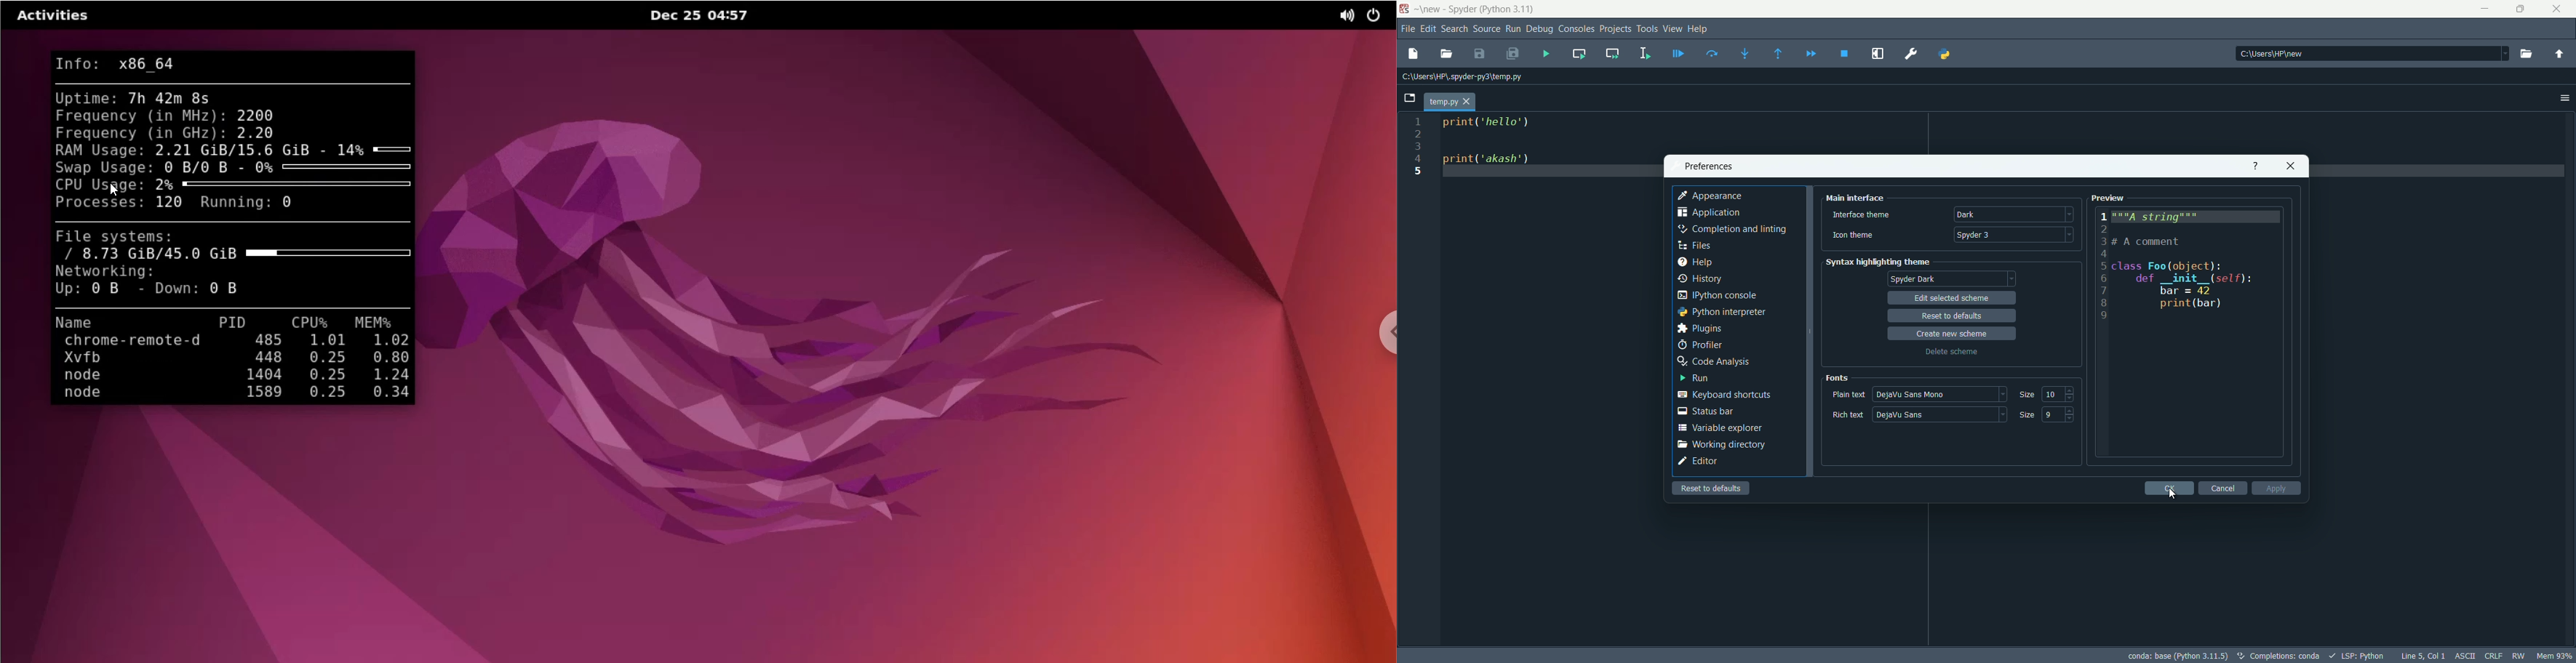 The image size is (2576, 672). Describe the element at coordinates (2225, 488) in the screenshot. I see `cancel` at that location.